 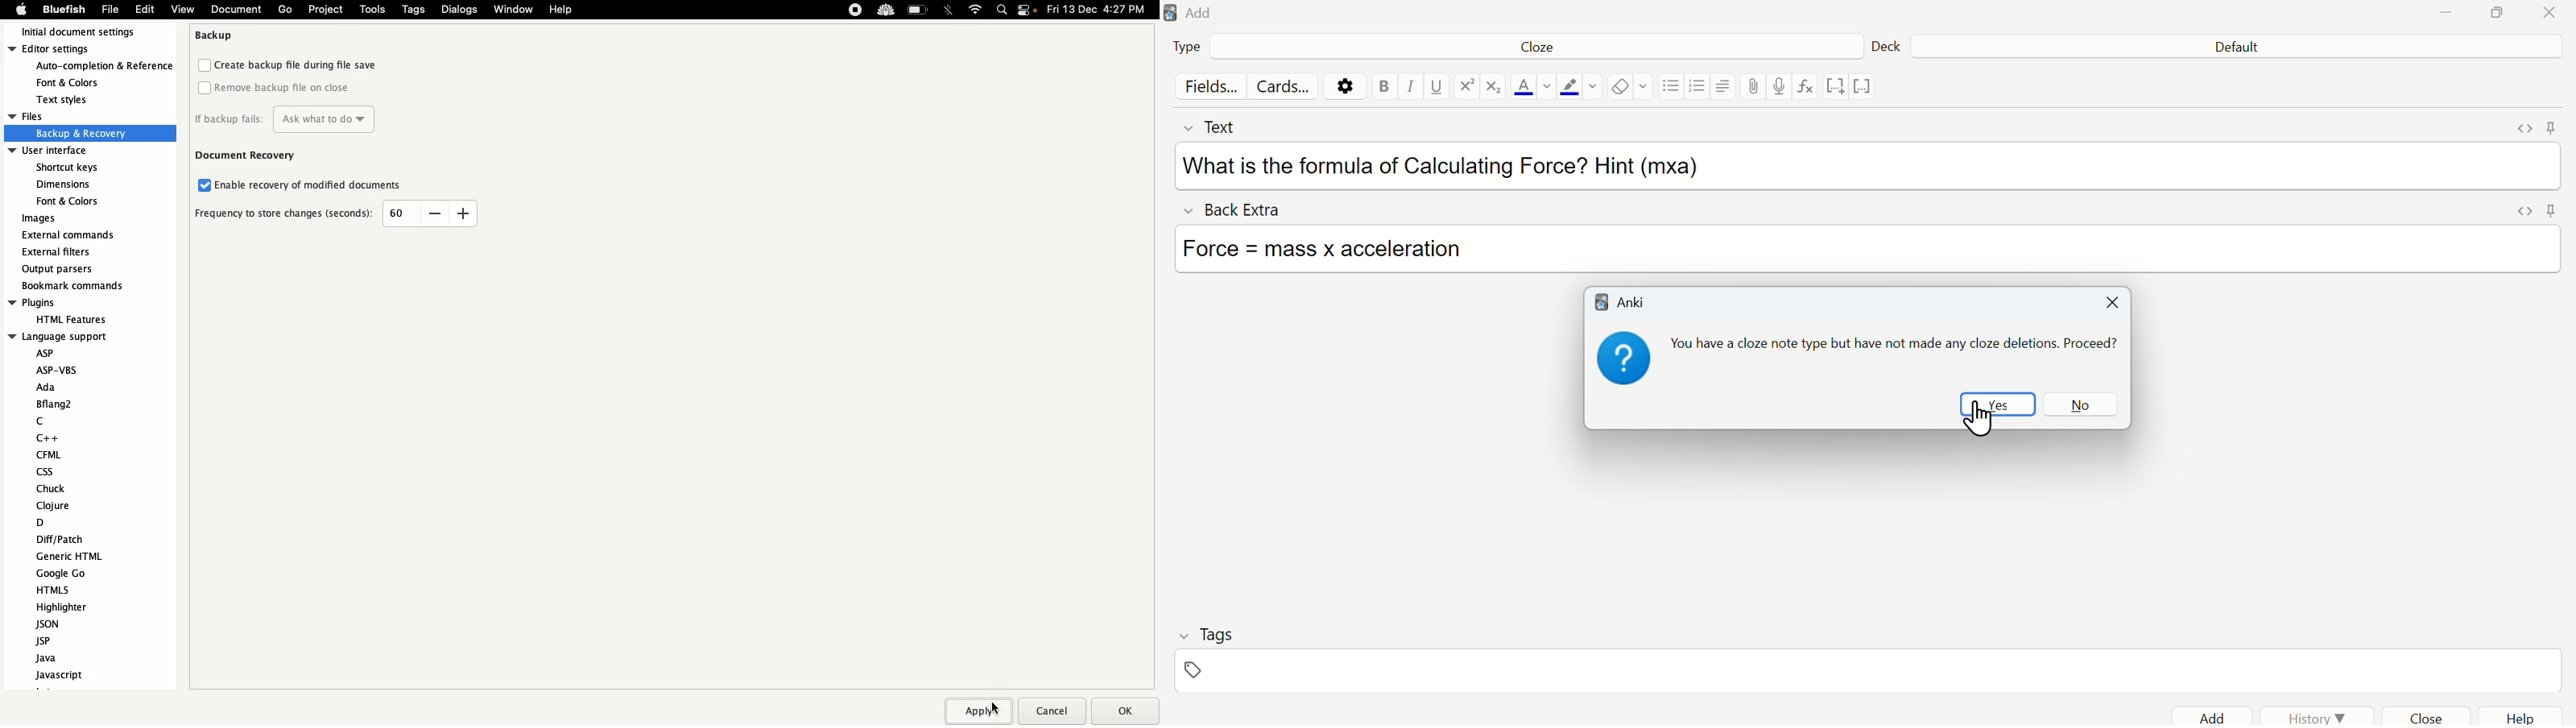 I want to click on Anki, so click(x=1622, y=304).